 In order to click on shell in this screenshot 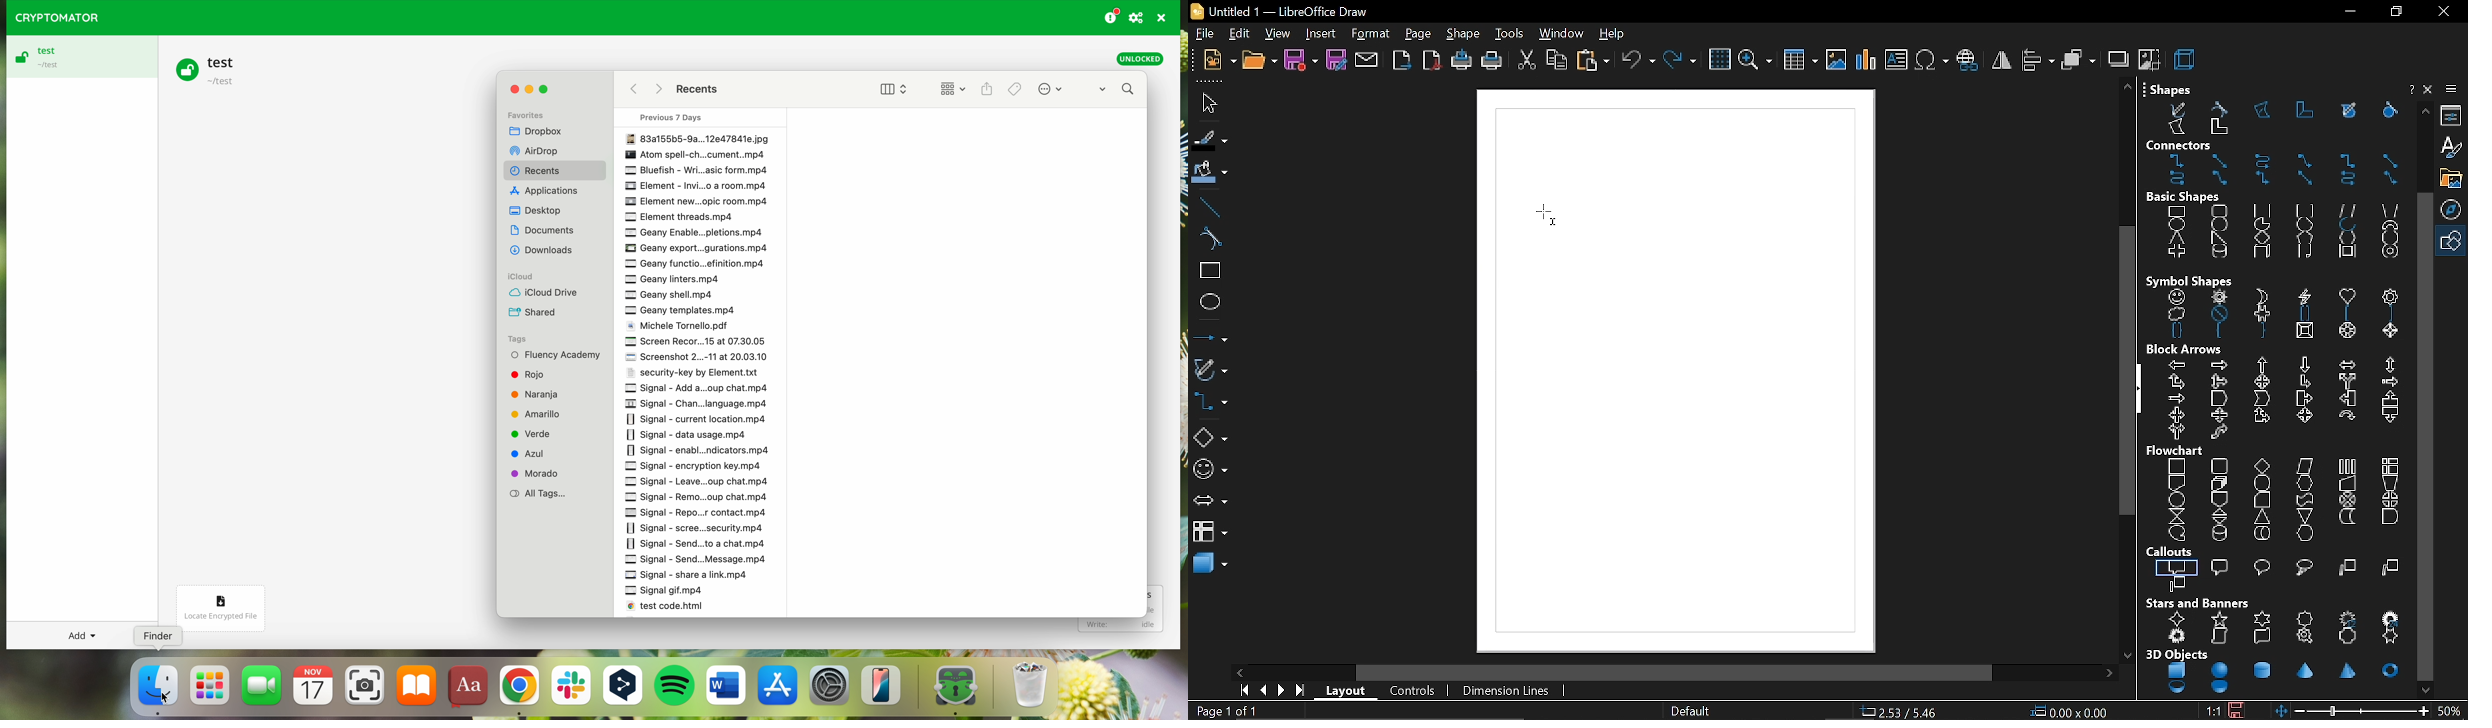, I will do `click(2179, 688)`.